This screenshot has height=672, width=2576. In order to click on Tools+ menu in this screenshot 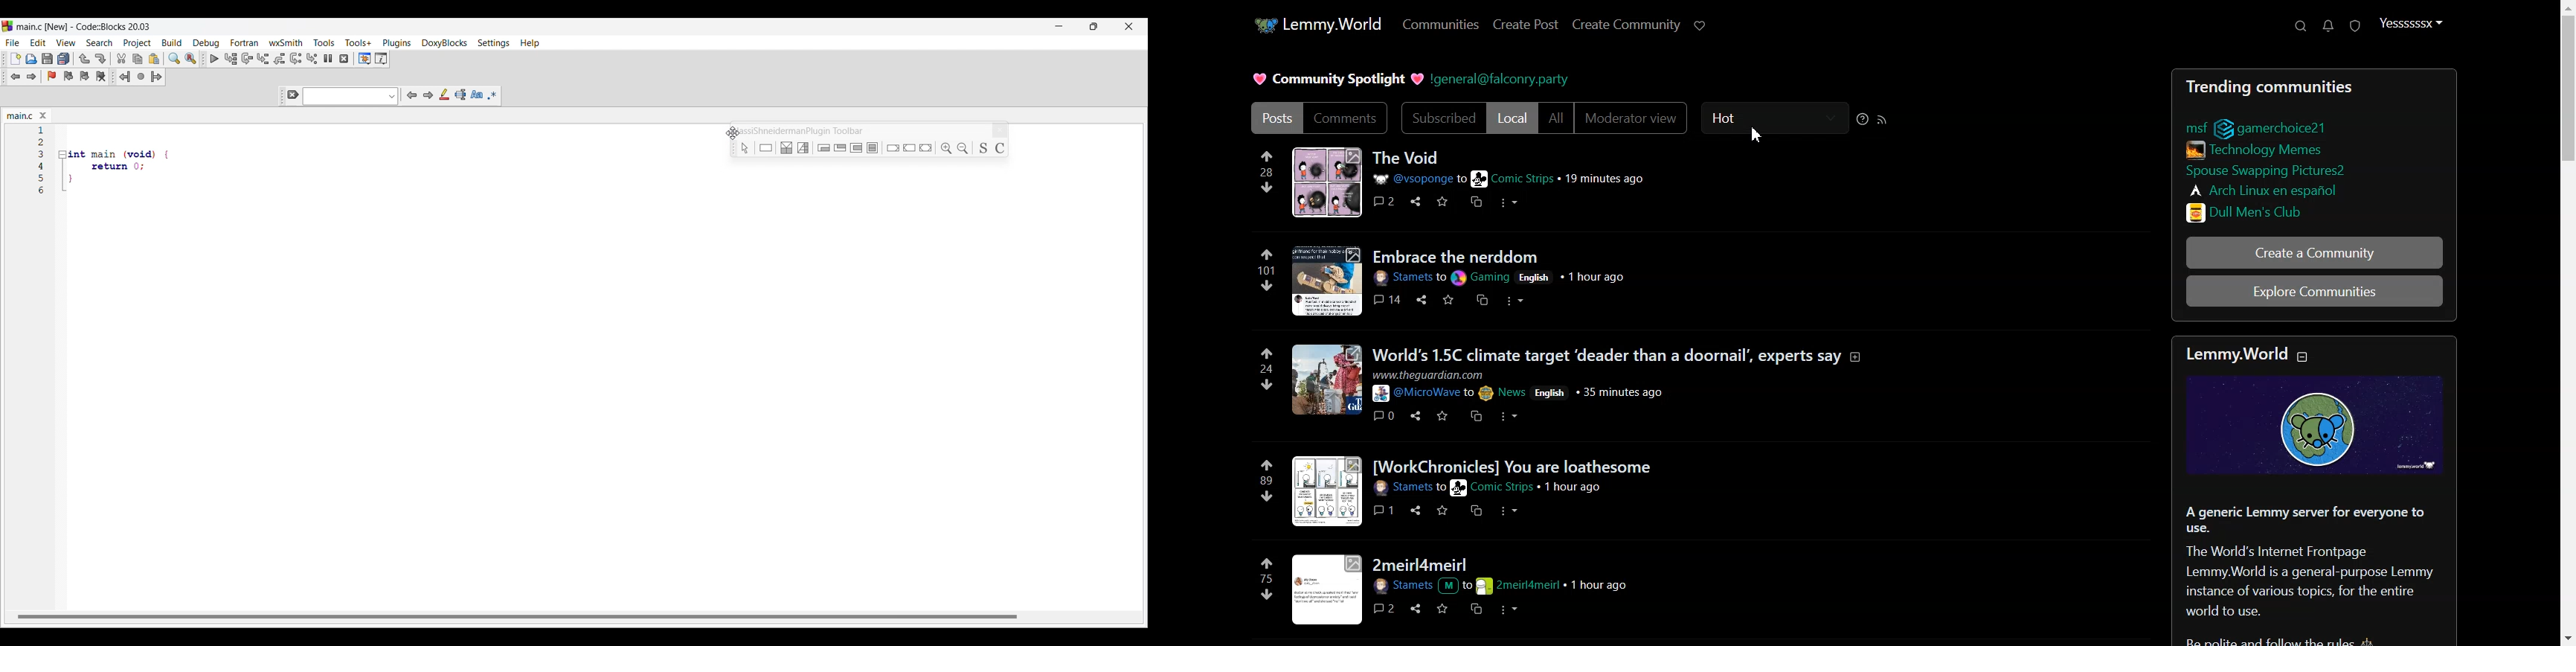, I will do `click(358, 42)`.